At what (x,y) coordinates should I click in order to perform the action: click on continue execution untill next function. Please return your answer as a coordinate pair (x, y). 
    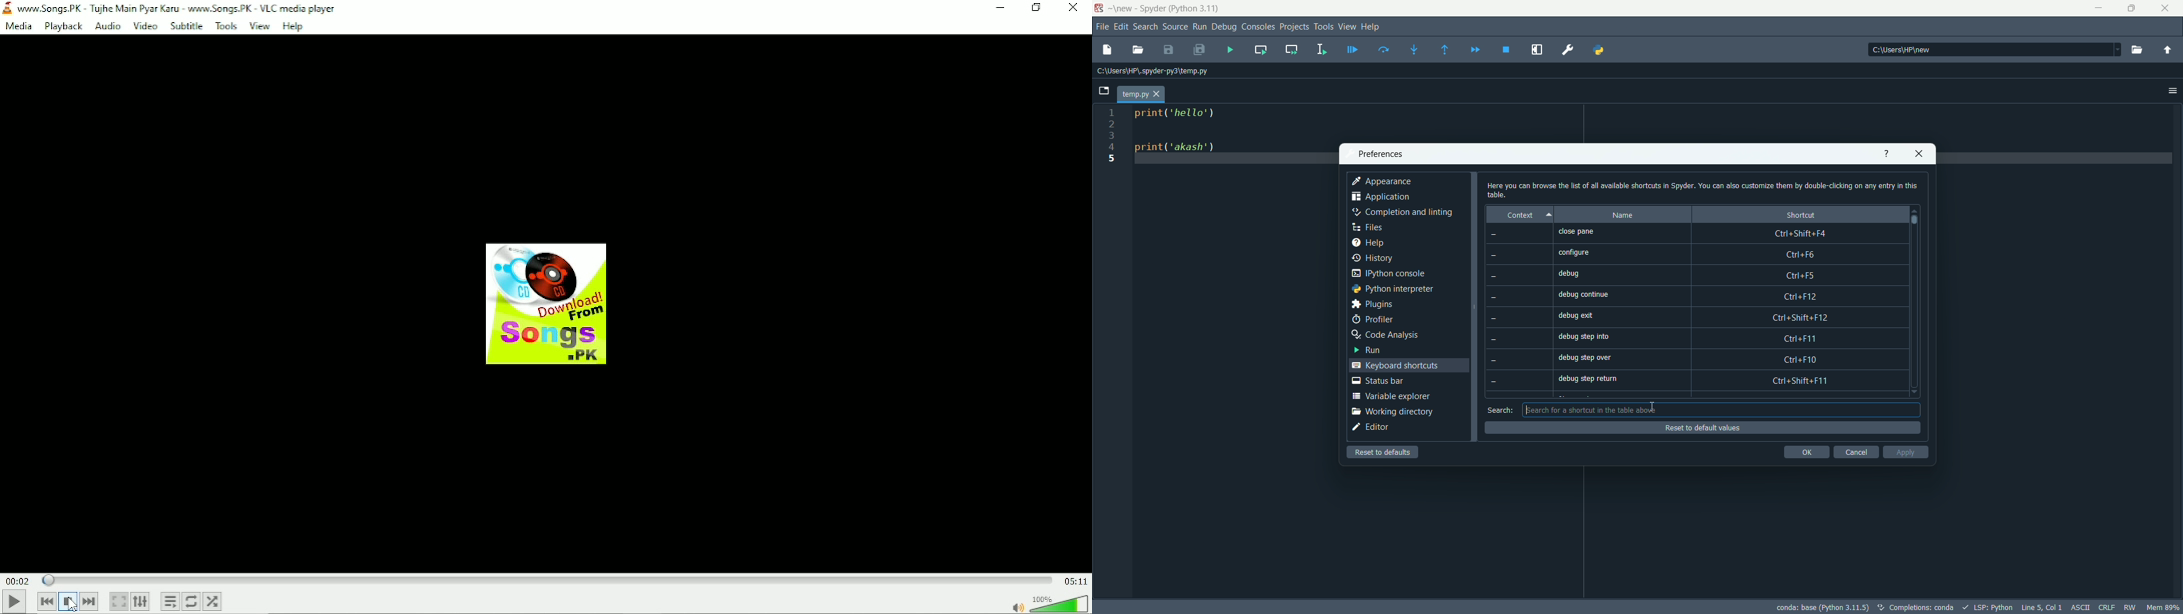
    Looking at the image, I should click on (1446, 49).